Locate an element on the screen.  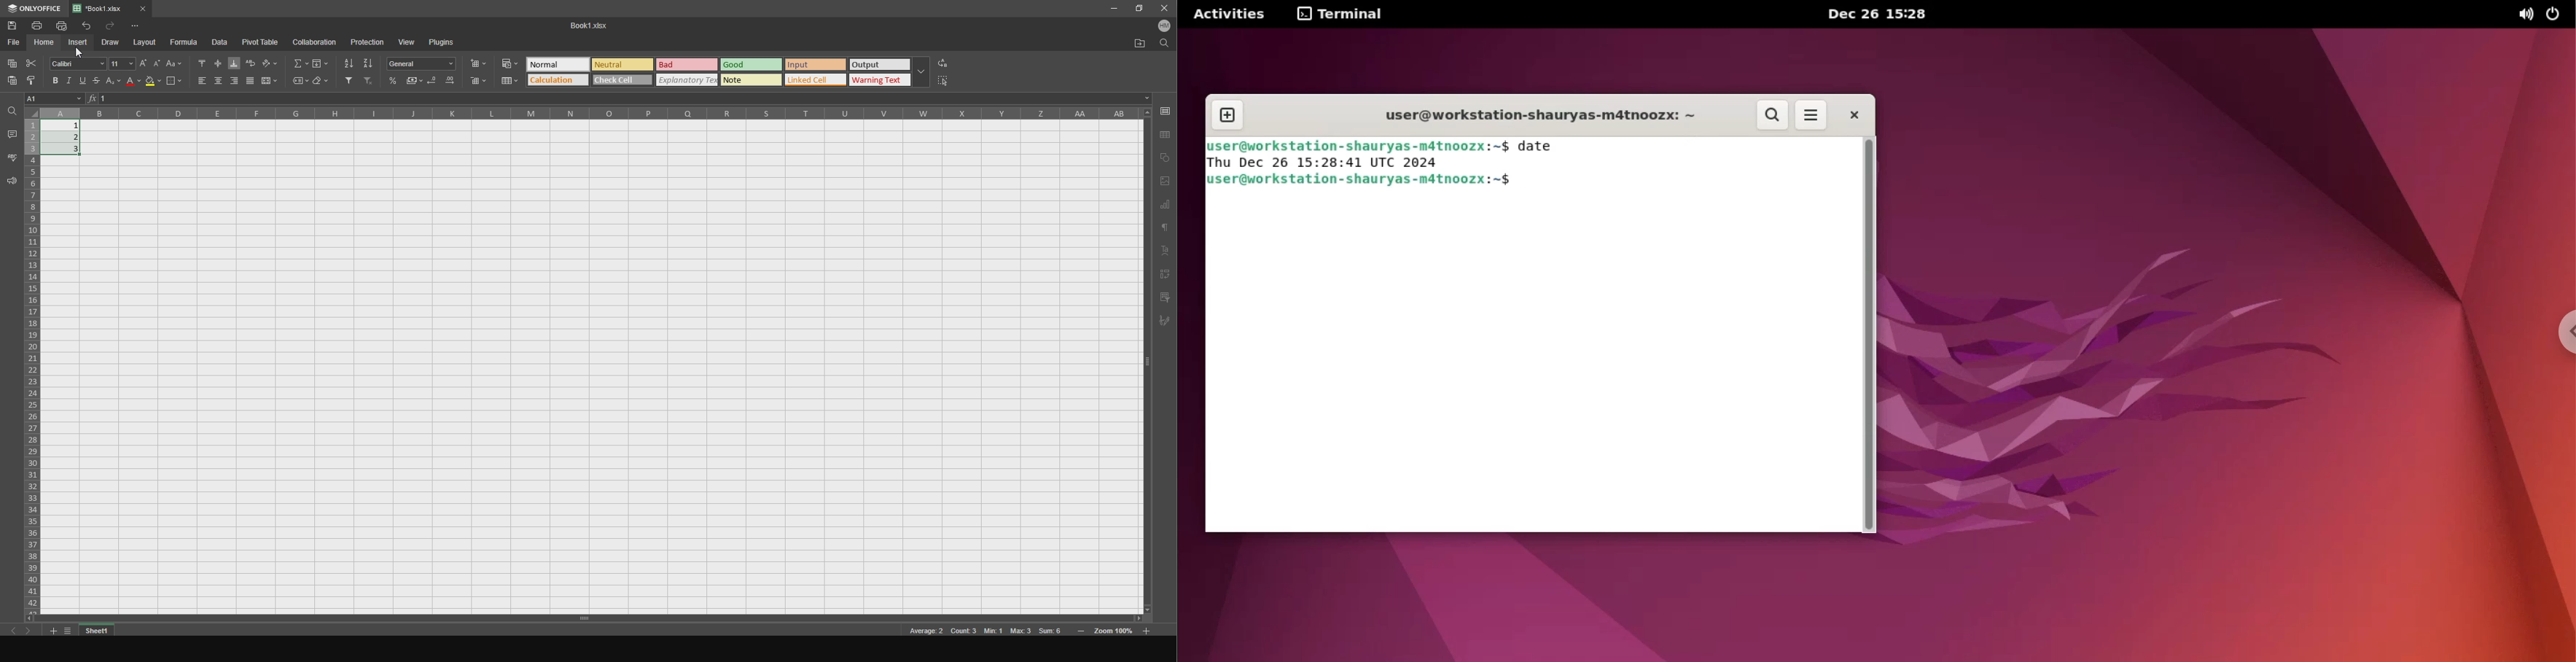
sheet is located at coordinates (99, 630).